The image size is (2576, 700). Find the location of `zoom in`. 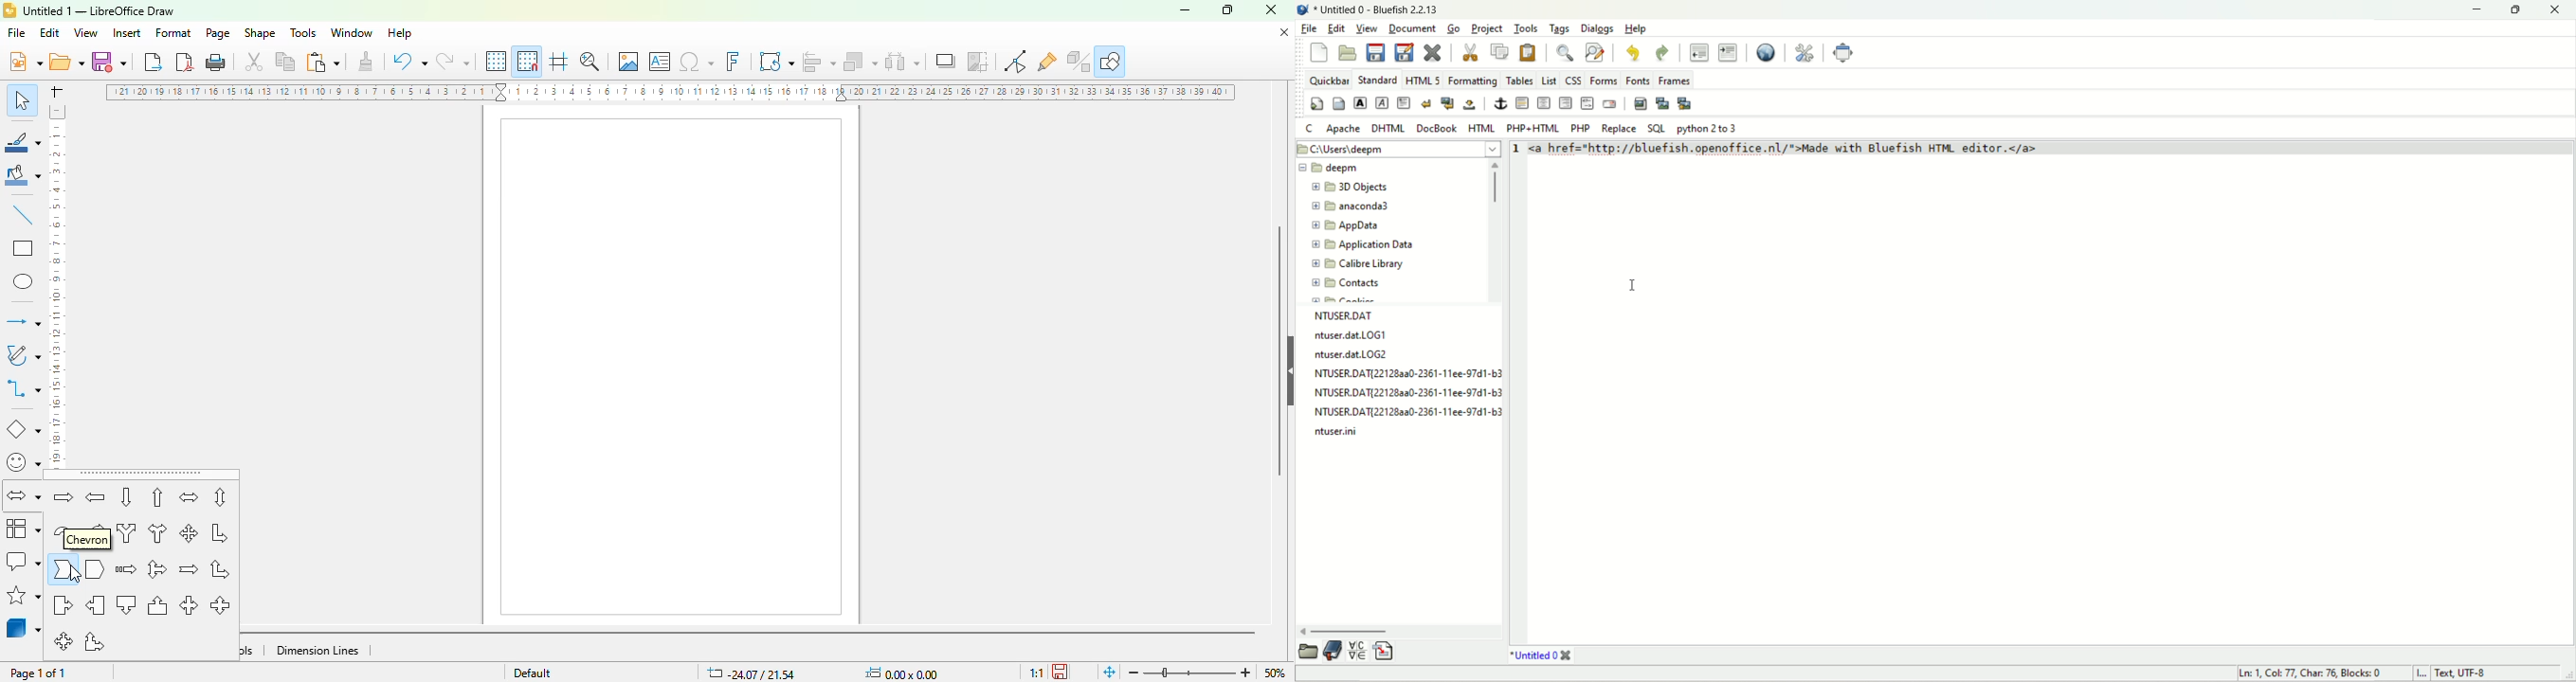

zoom in is located at coordinates (1245, 673).